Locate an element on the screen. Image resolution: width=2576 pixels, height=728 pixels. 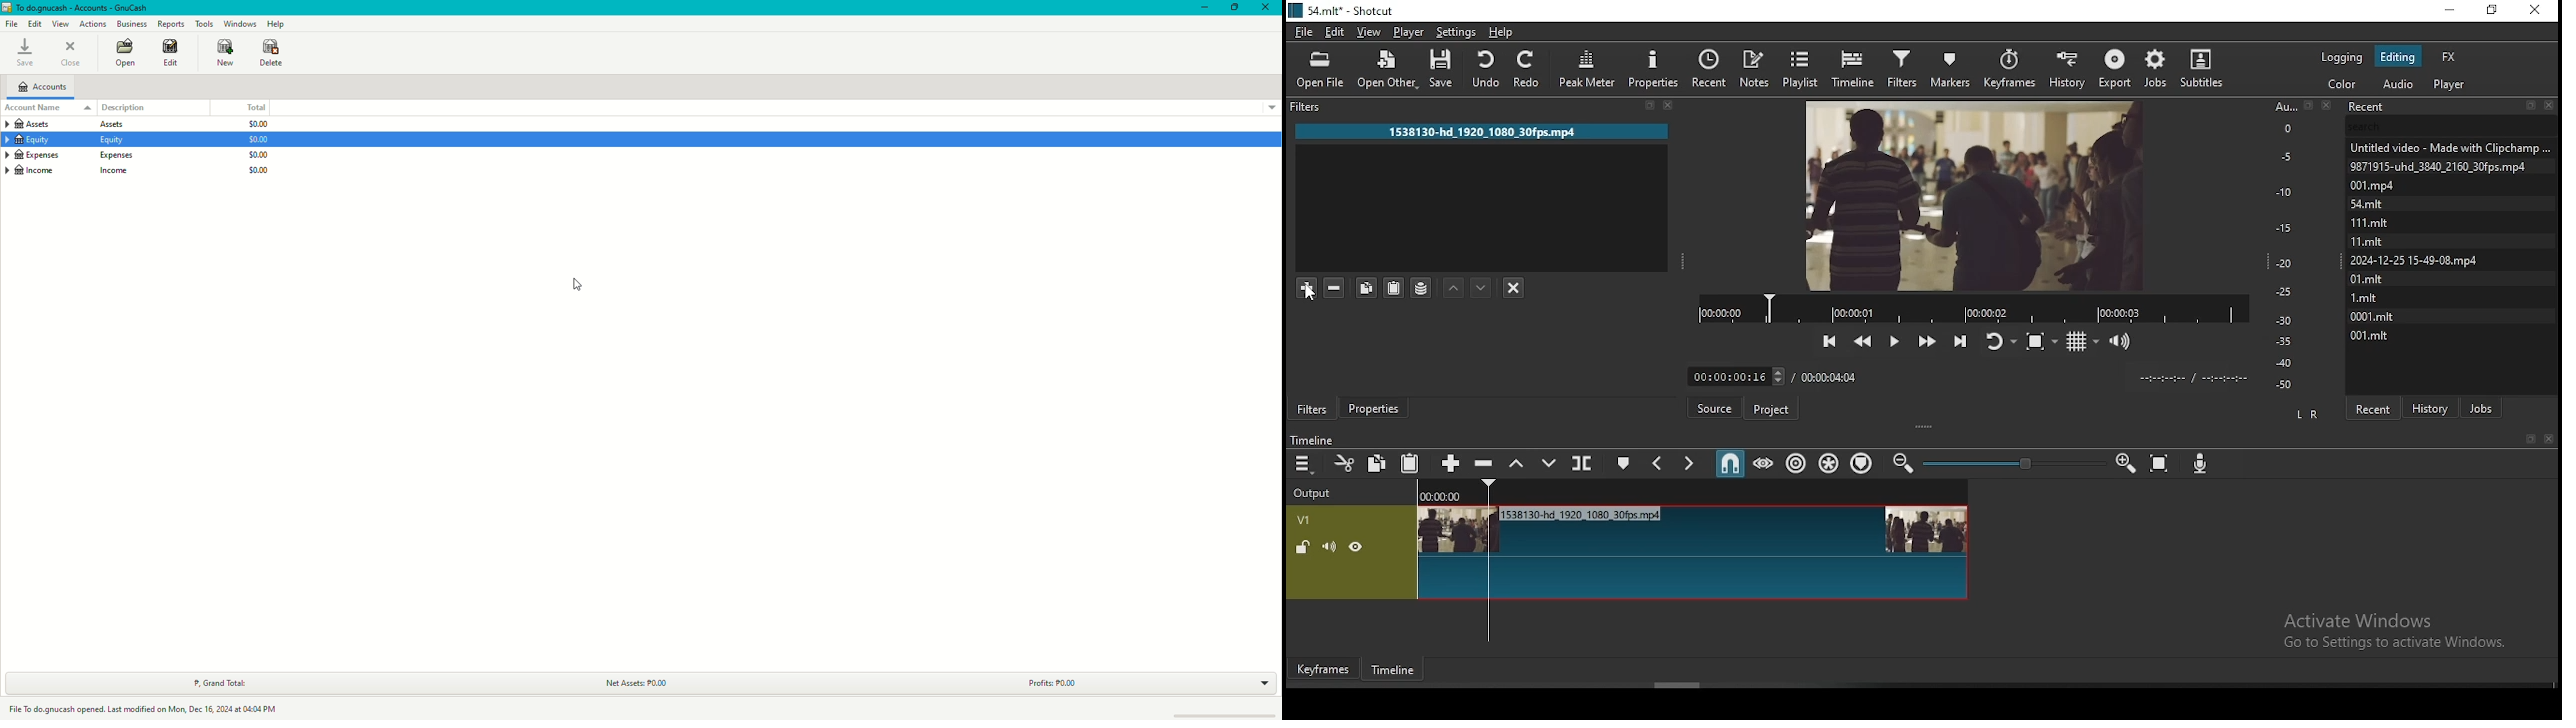
settings is located at coordinates (1454, 31).